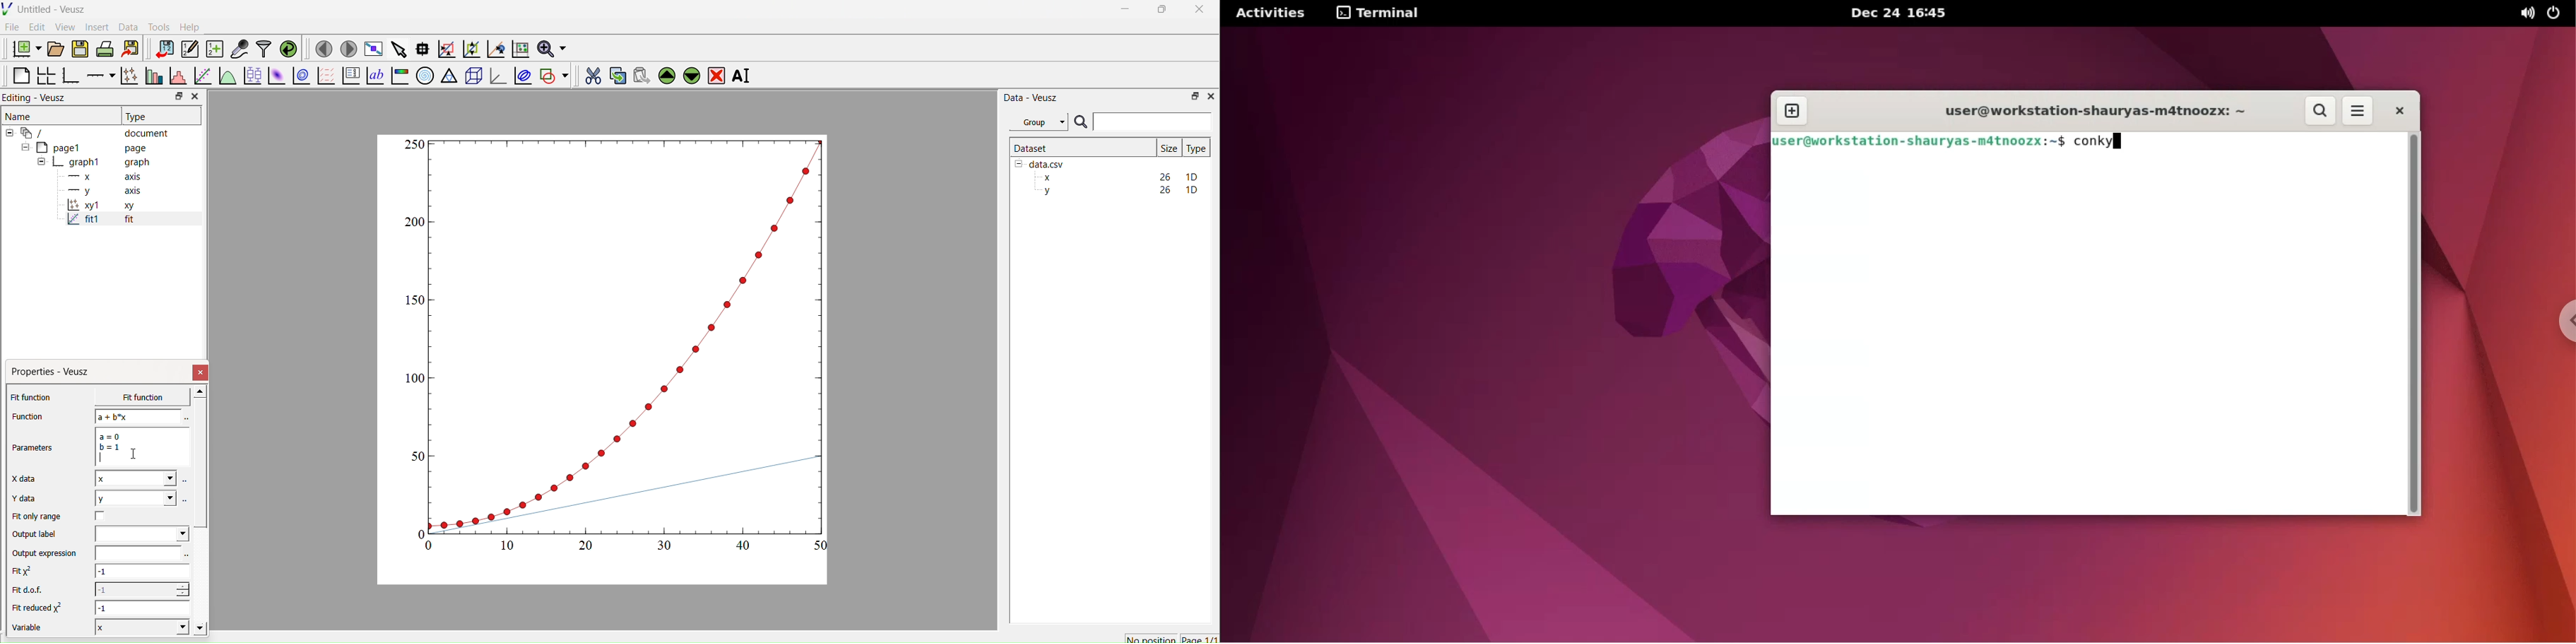  What do you see at coordinates (79, 48) in the screenshot?
I see `Save` at bounding box center [79, 48].